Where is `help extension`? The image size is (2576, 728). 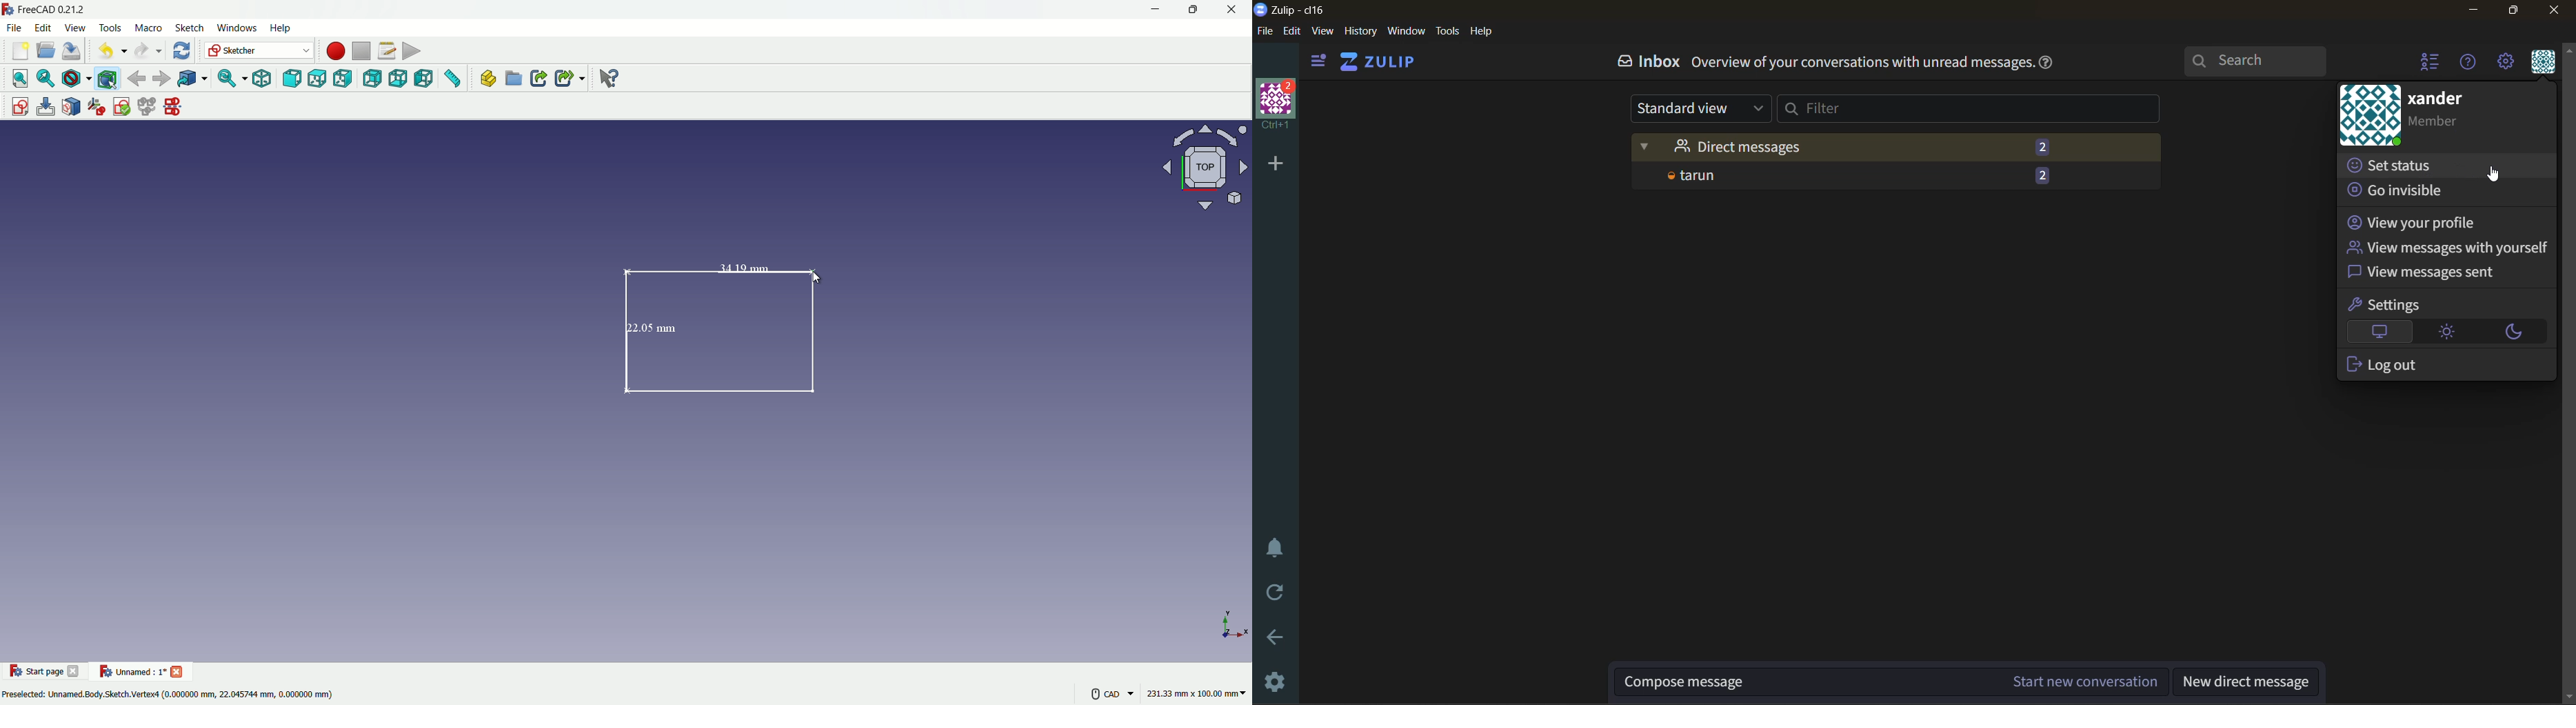
help extension is located at coordinates (610, 79).